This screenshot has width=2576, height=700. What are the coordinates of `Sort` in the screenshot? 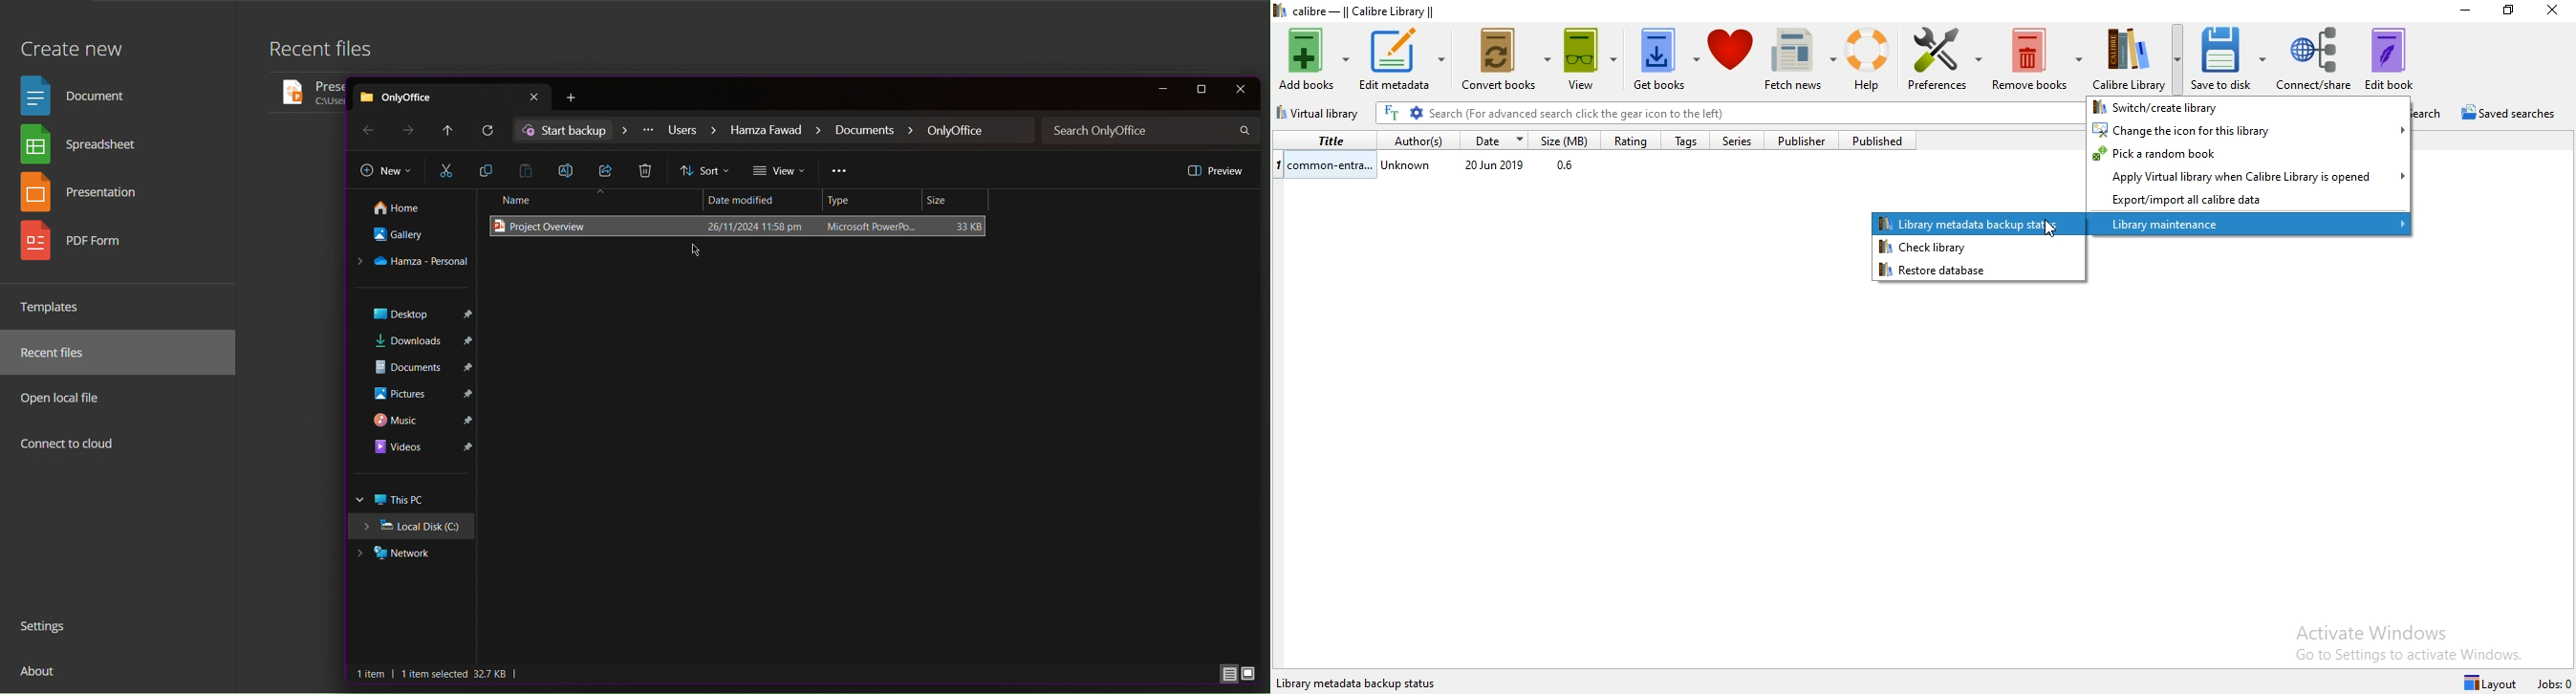 It's located at (707, 171).